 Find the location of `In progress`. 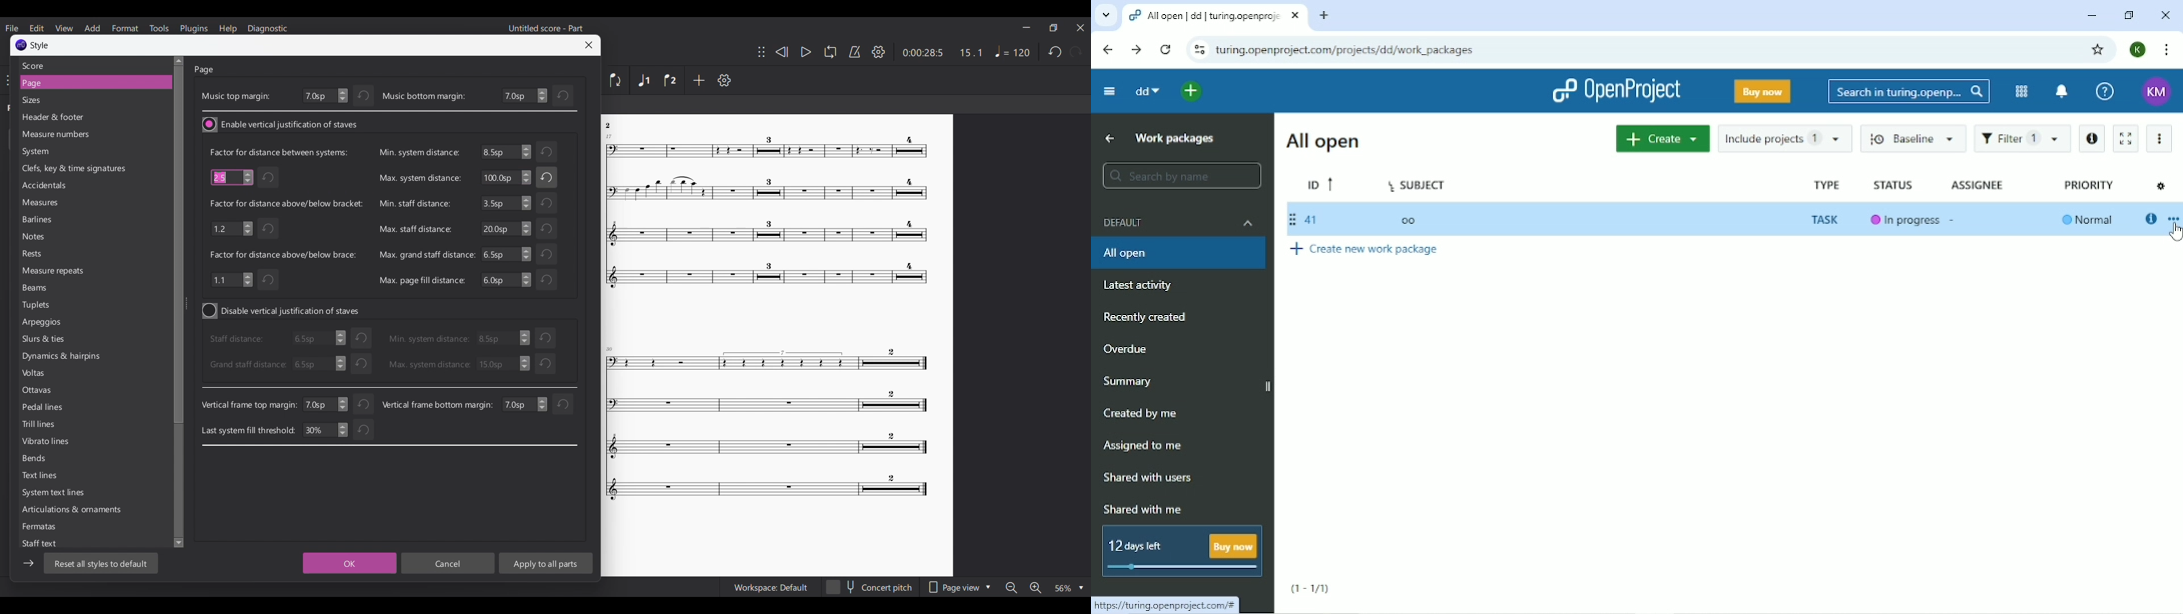

In progress is located at coordinates (1904, 221).